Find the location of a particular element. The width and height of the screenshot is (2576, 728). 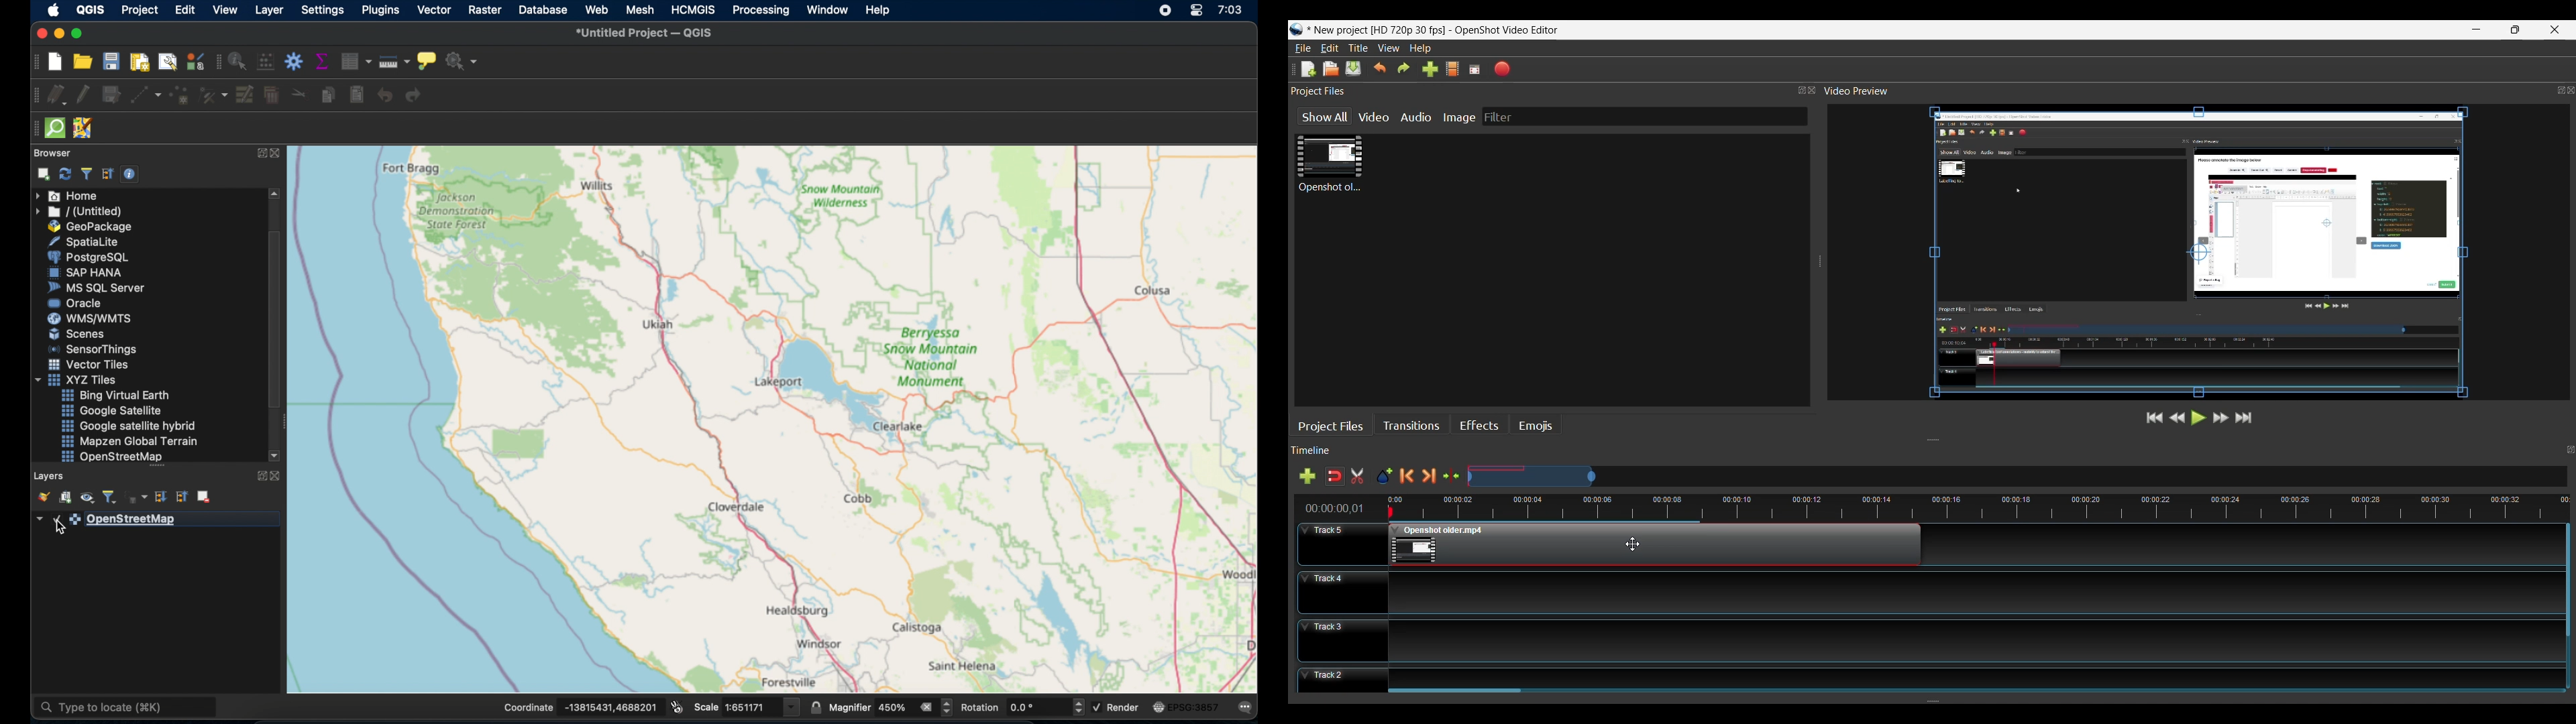

Video Preview Panel is located at coordinates (2198, 91).